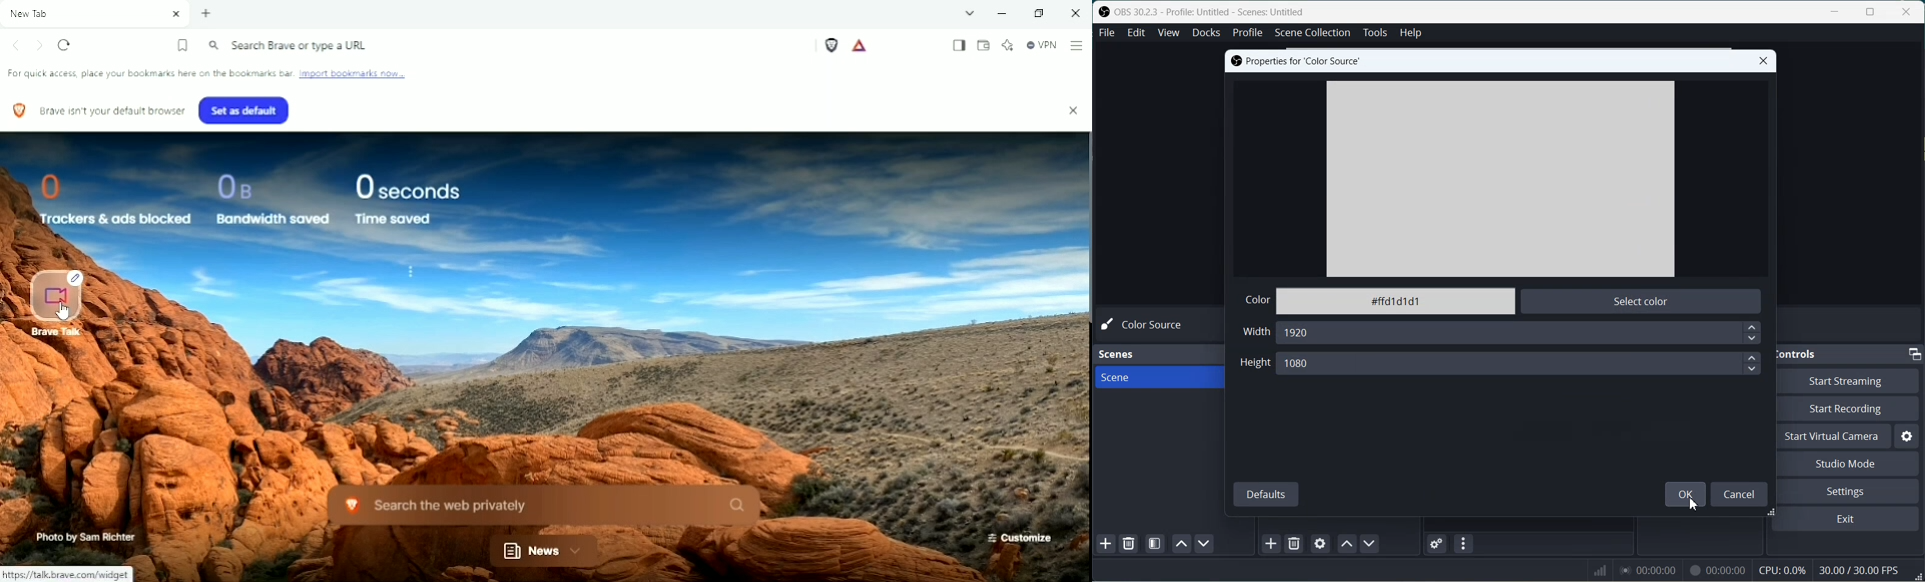  Describe the element at coordinates (1739, 493) in the screenshot. I see `Cancel` at that location.